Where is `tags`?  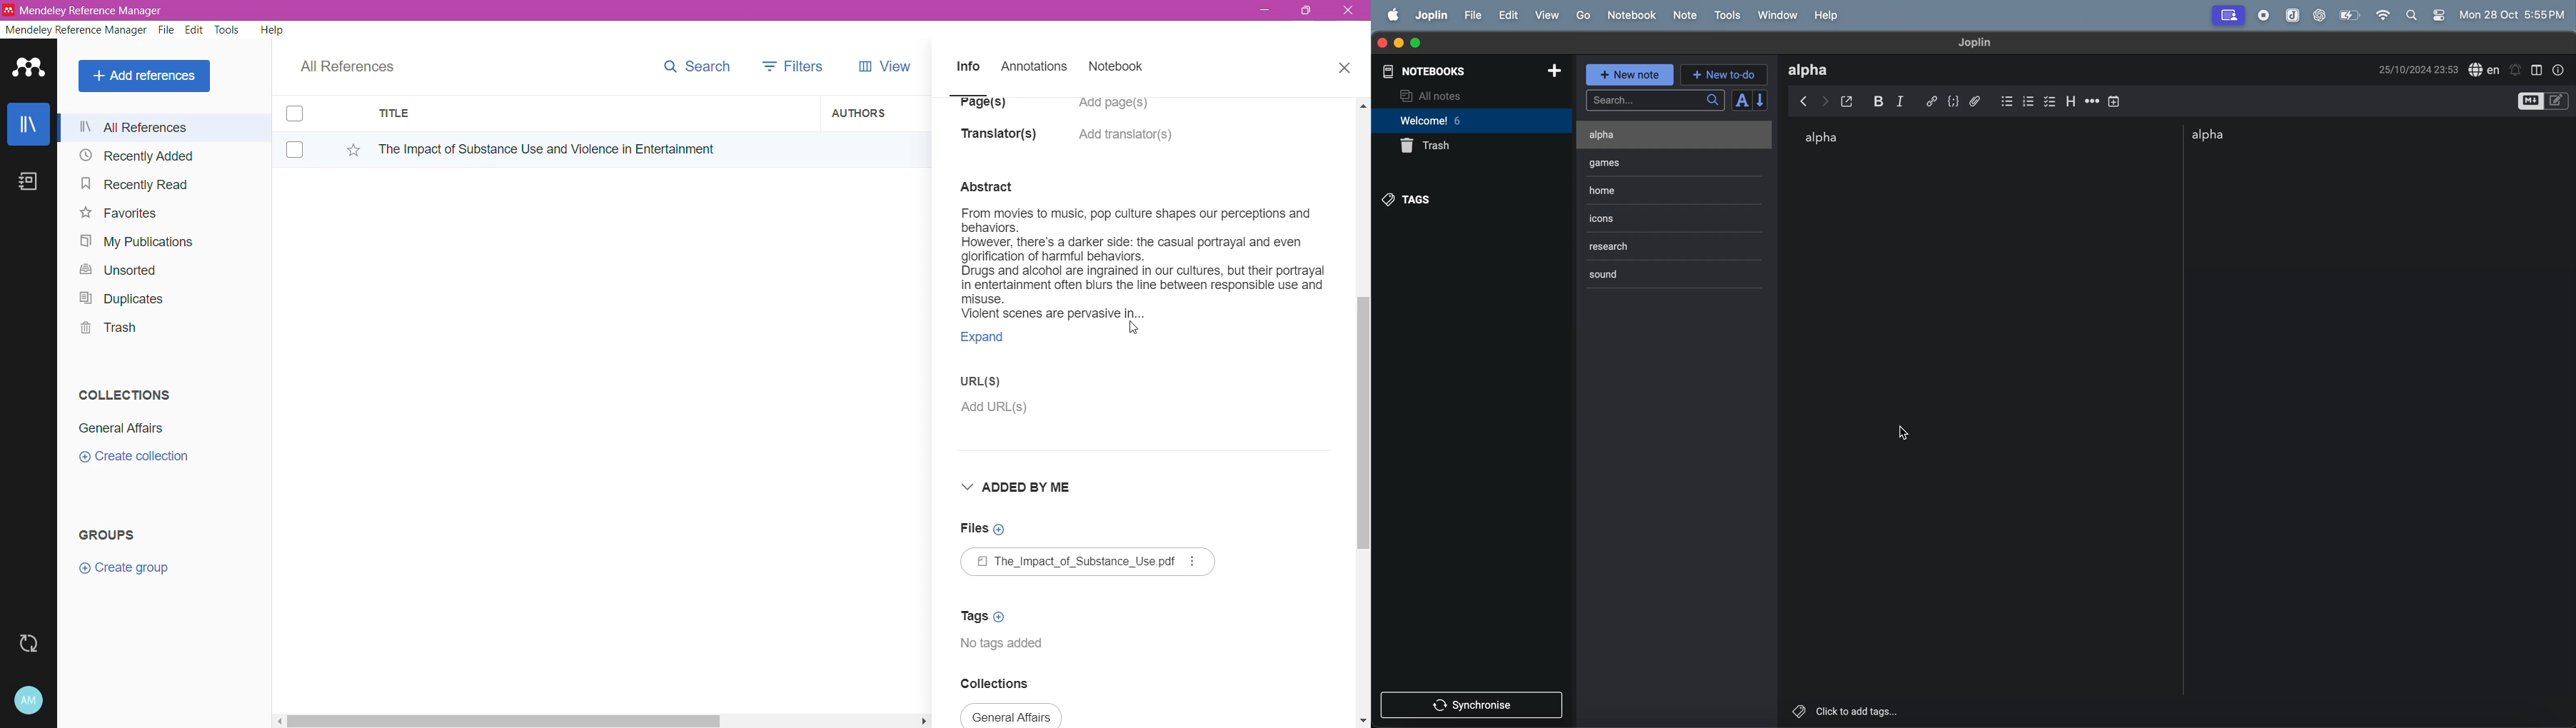
tags is located at coordinates (1409, 200).